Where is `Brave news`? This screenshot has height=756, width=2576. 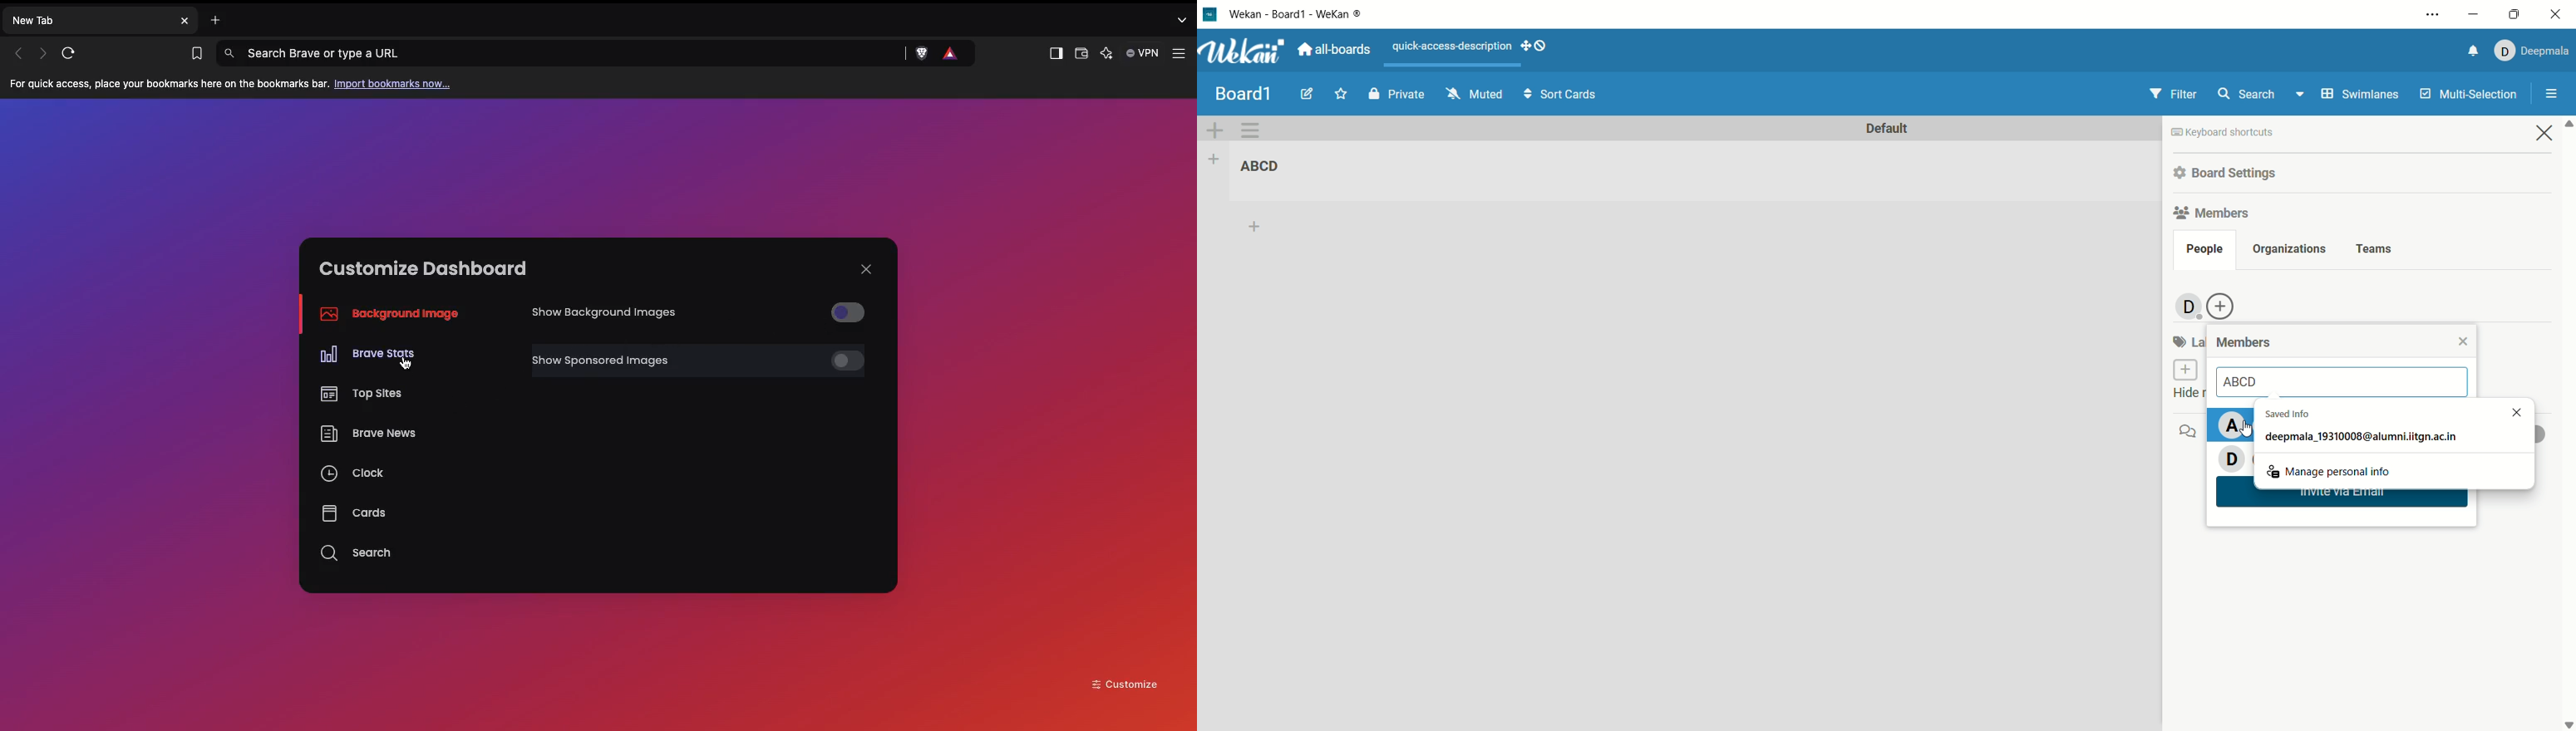 Brave news is located at coordinates (367, 435).